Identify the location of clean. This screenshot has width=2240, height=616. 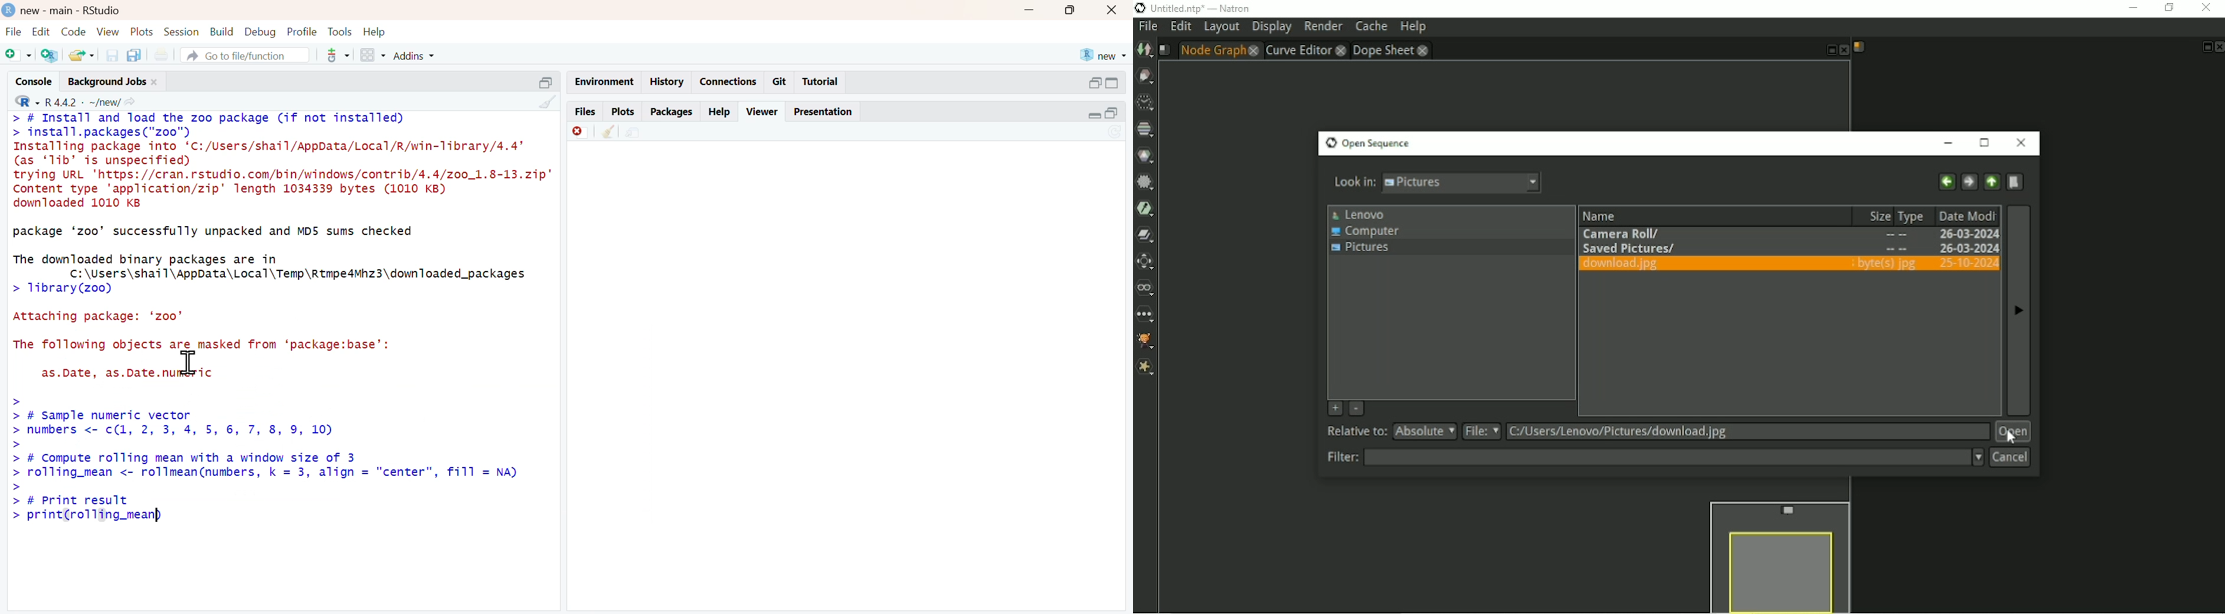
(548, 101).